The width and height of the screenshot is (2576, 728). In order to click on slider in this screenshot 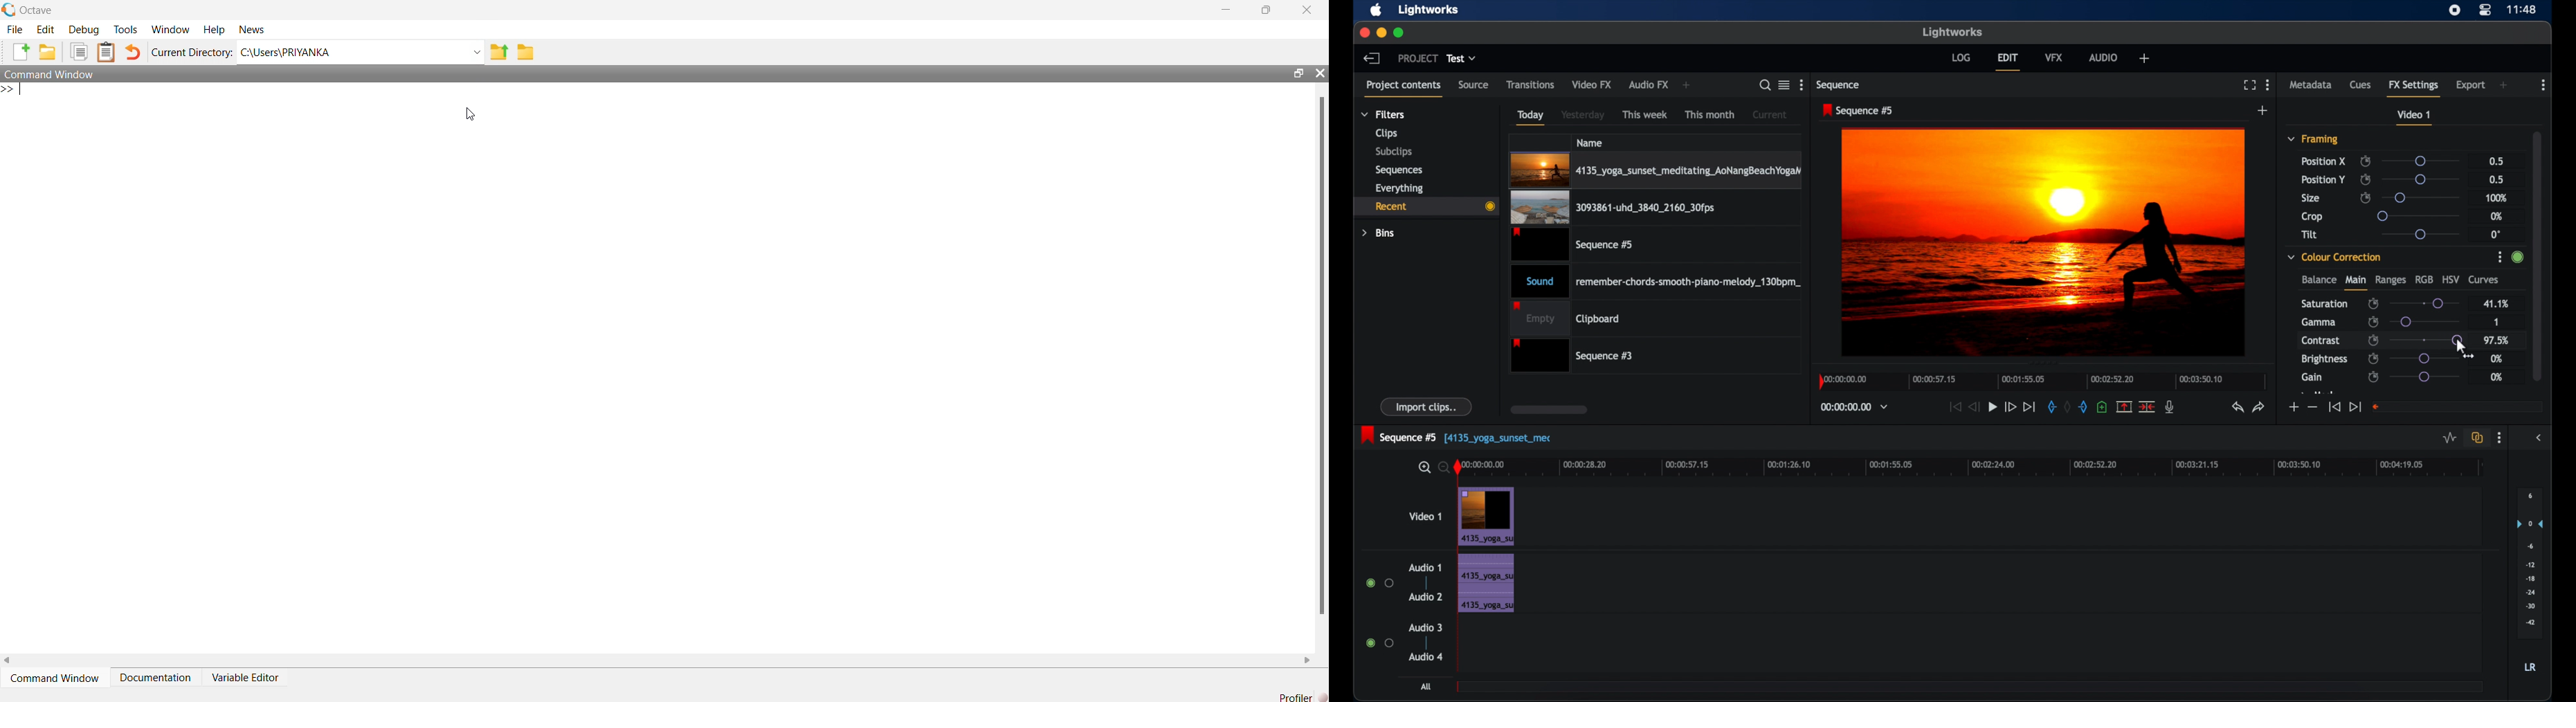, I will do `click(2424, 179)`.